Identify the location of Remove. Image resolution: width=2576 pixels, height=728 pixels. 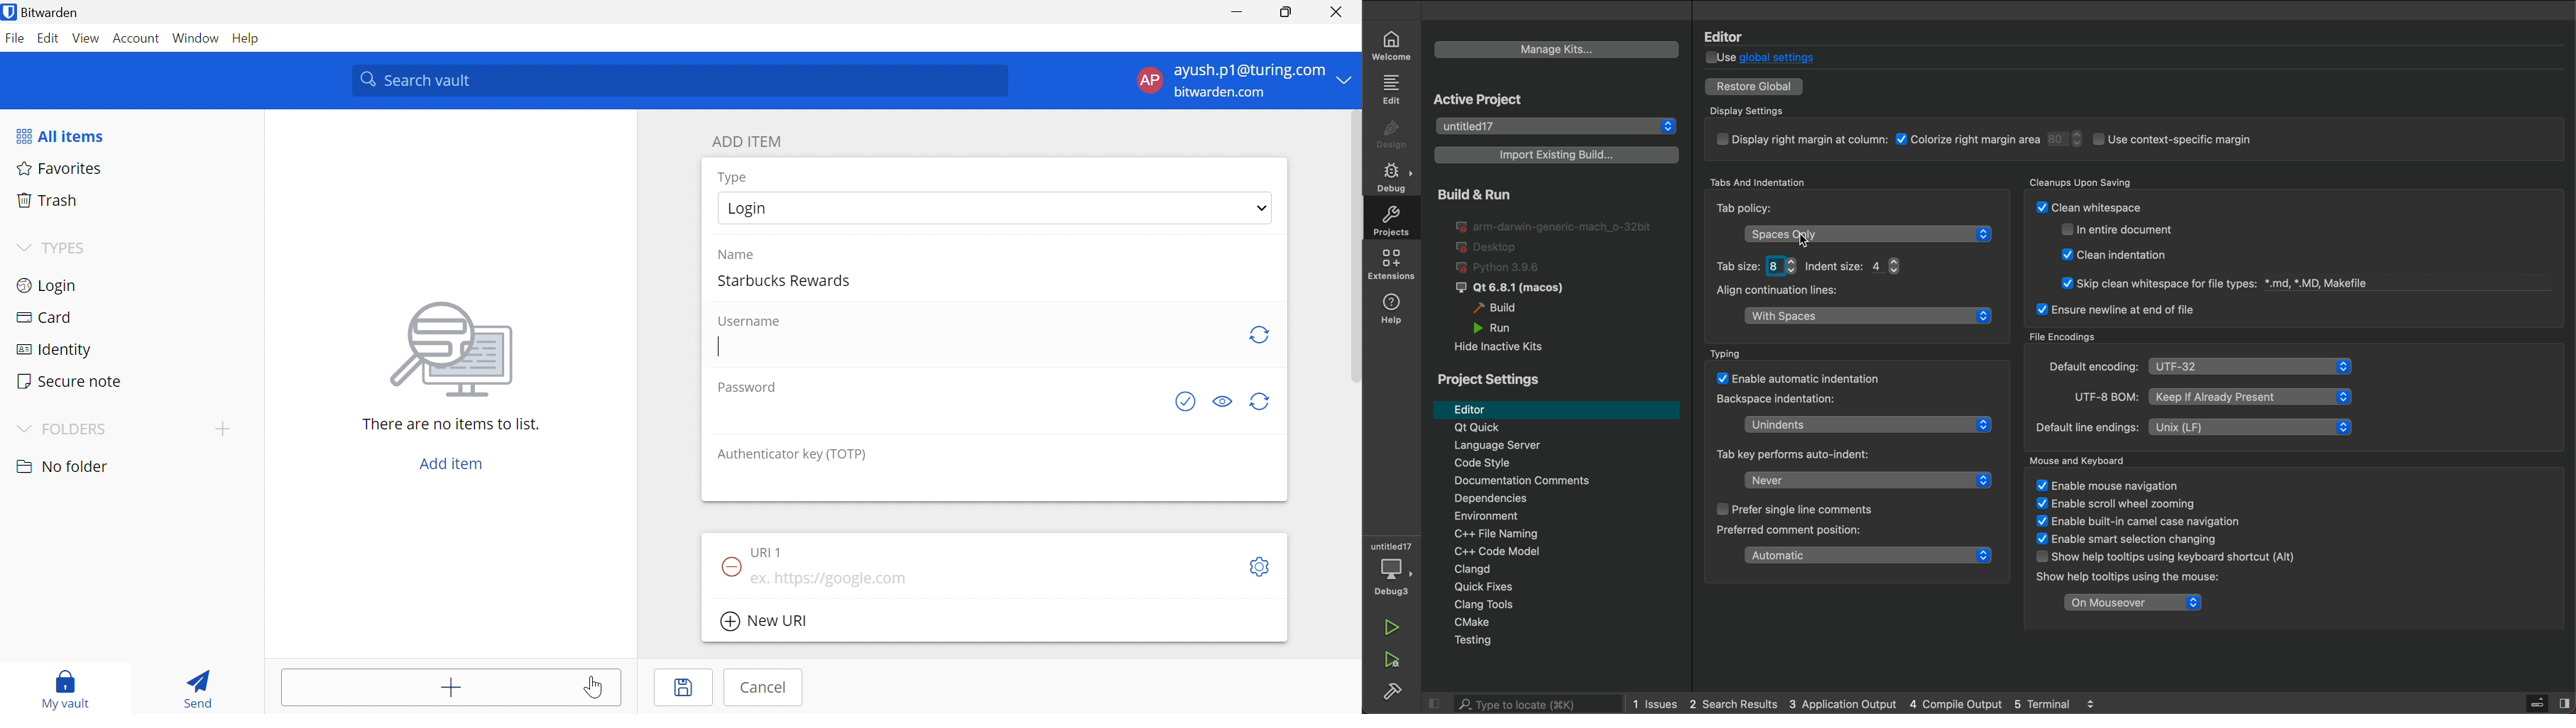
(728, 568).